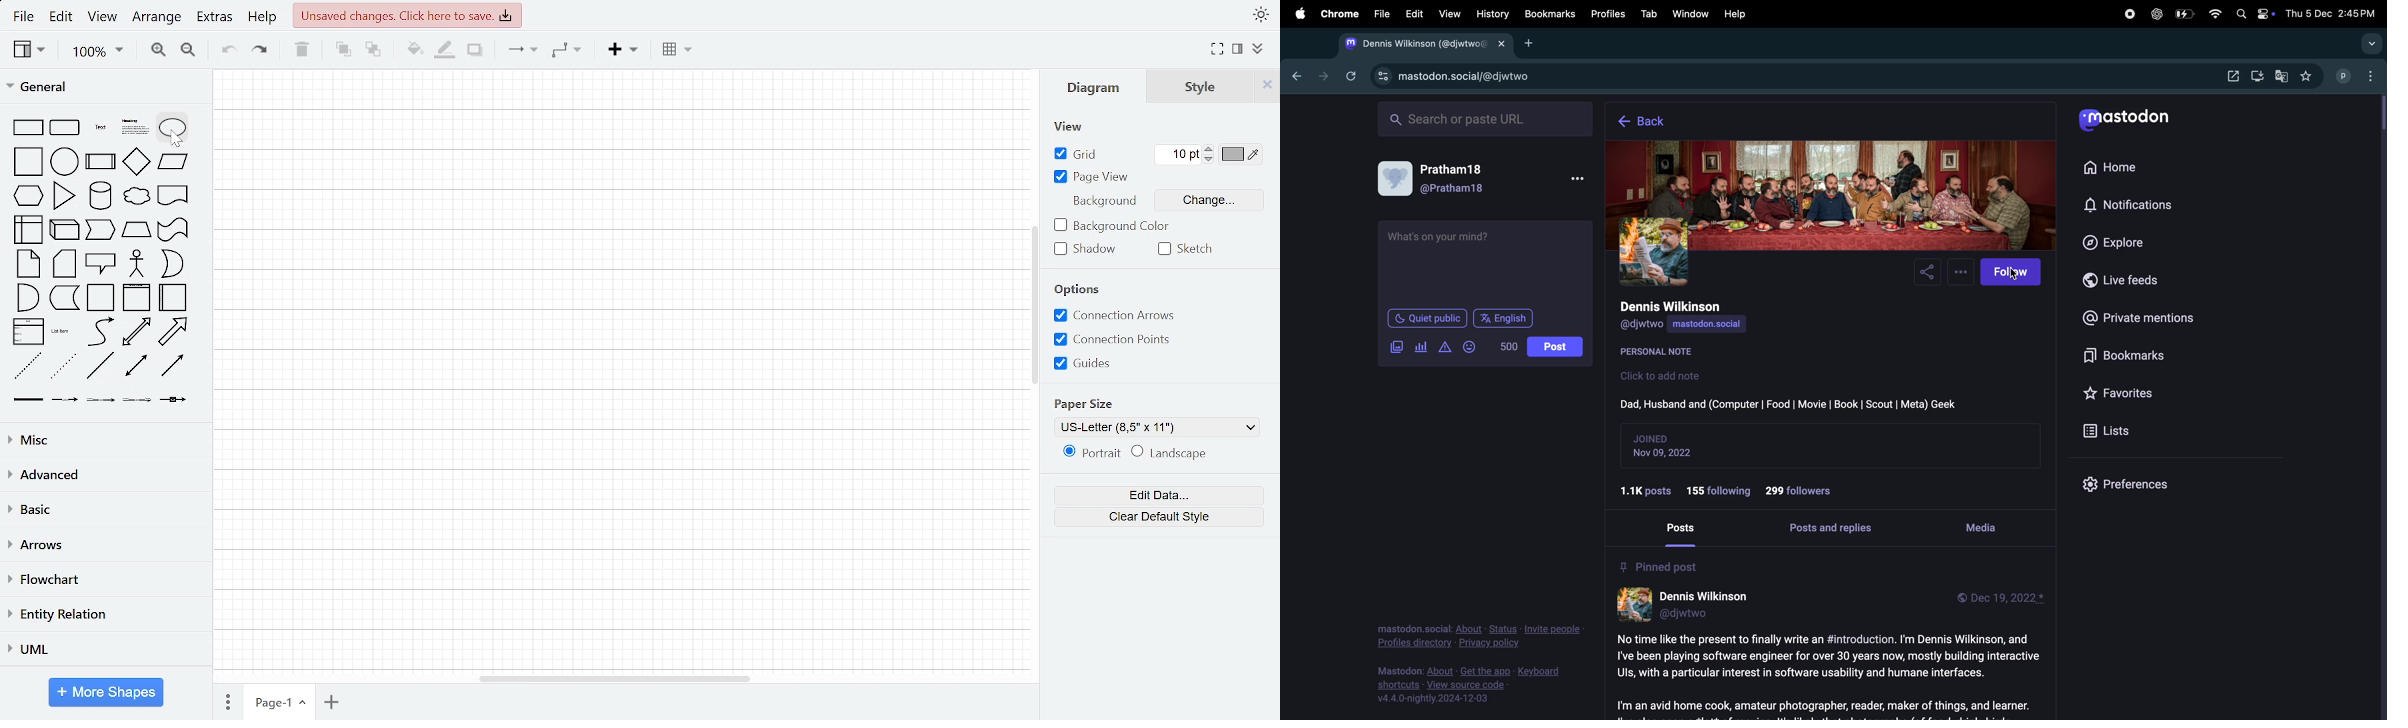 Image resolution: width=2408 pixels, height=728 pixels. What do you see at coordinates (176, 140) in the screenshot?
I see `cursor` at bounding box center [176, 140].